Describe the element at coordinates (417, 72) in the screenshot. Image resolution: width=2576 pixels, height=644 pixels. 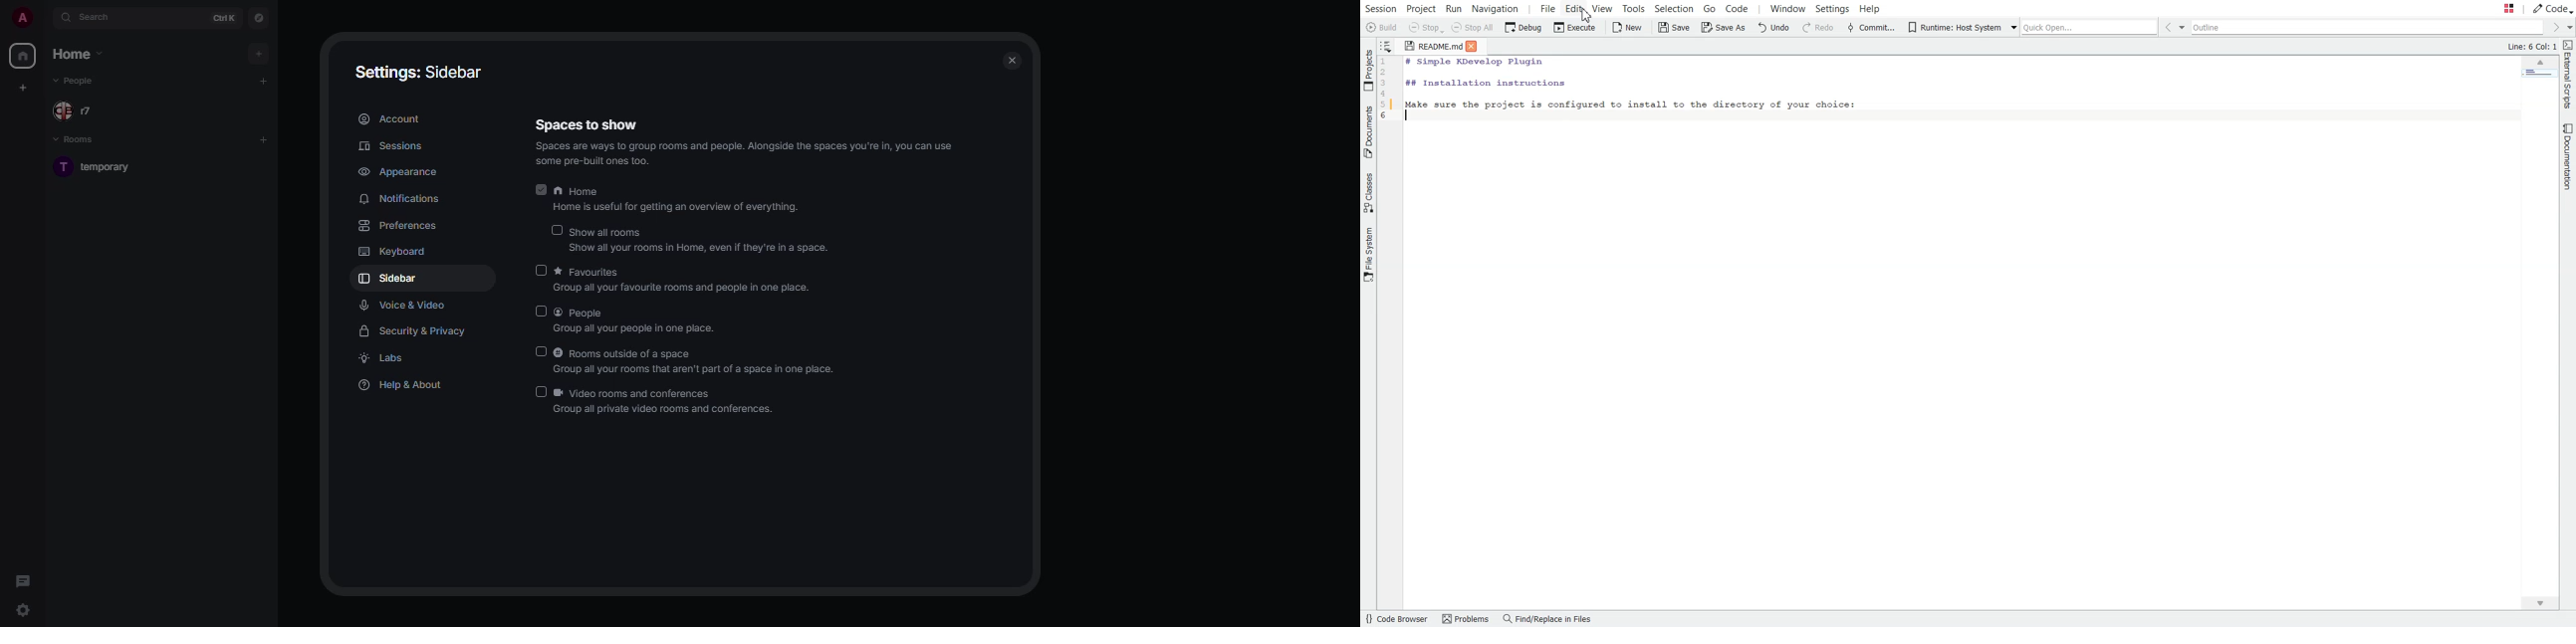
I see `settings: sidebar` at that location.